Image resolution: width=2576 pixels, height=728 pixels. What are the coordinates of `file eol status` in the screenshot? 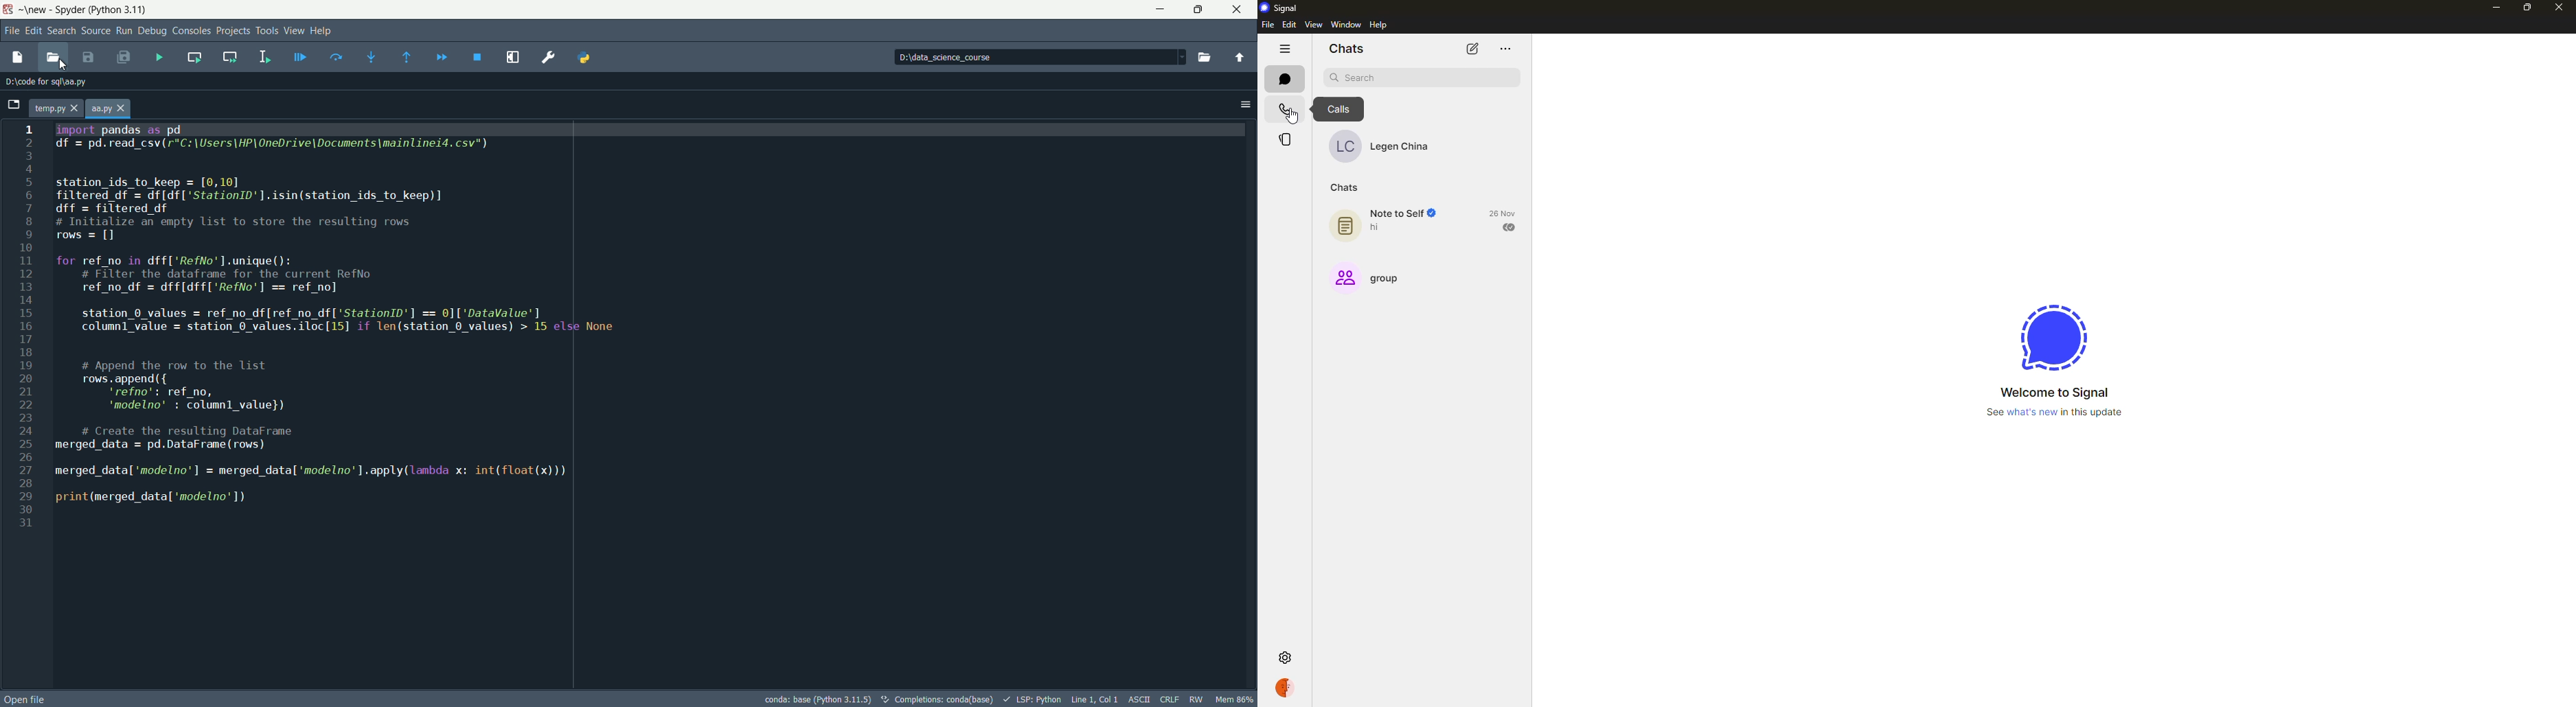 It's located at (1169, 699).